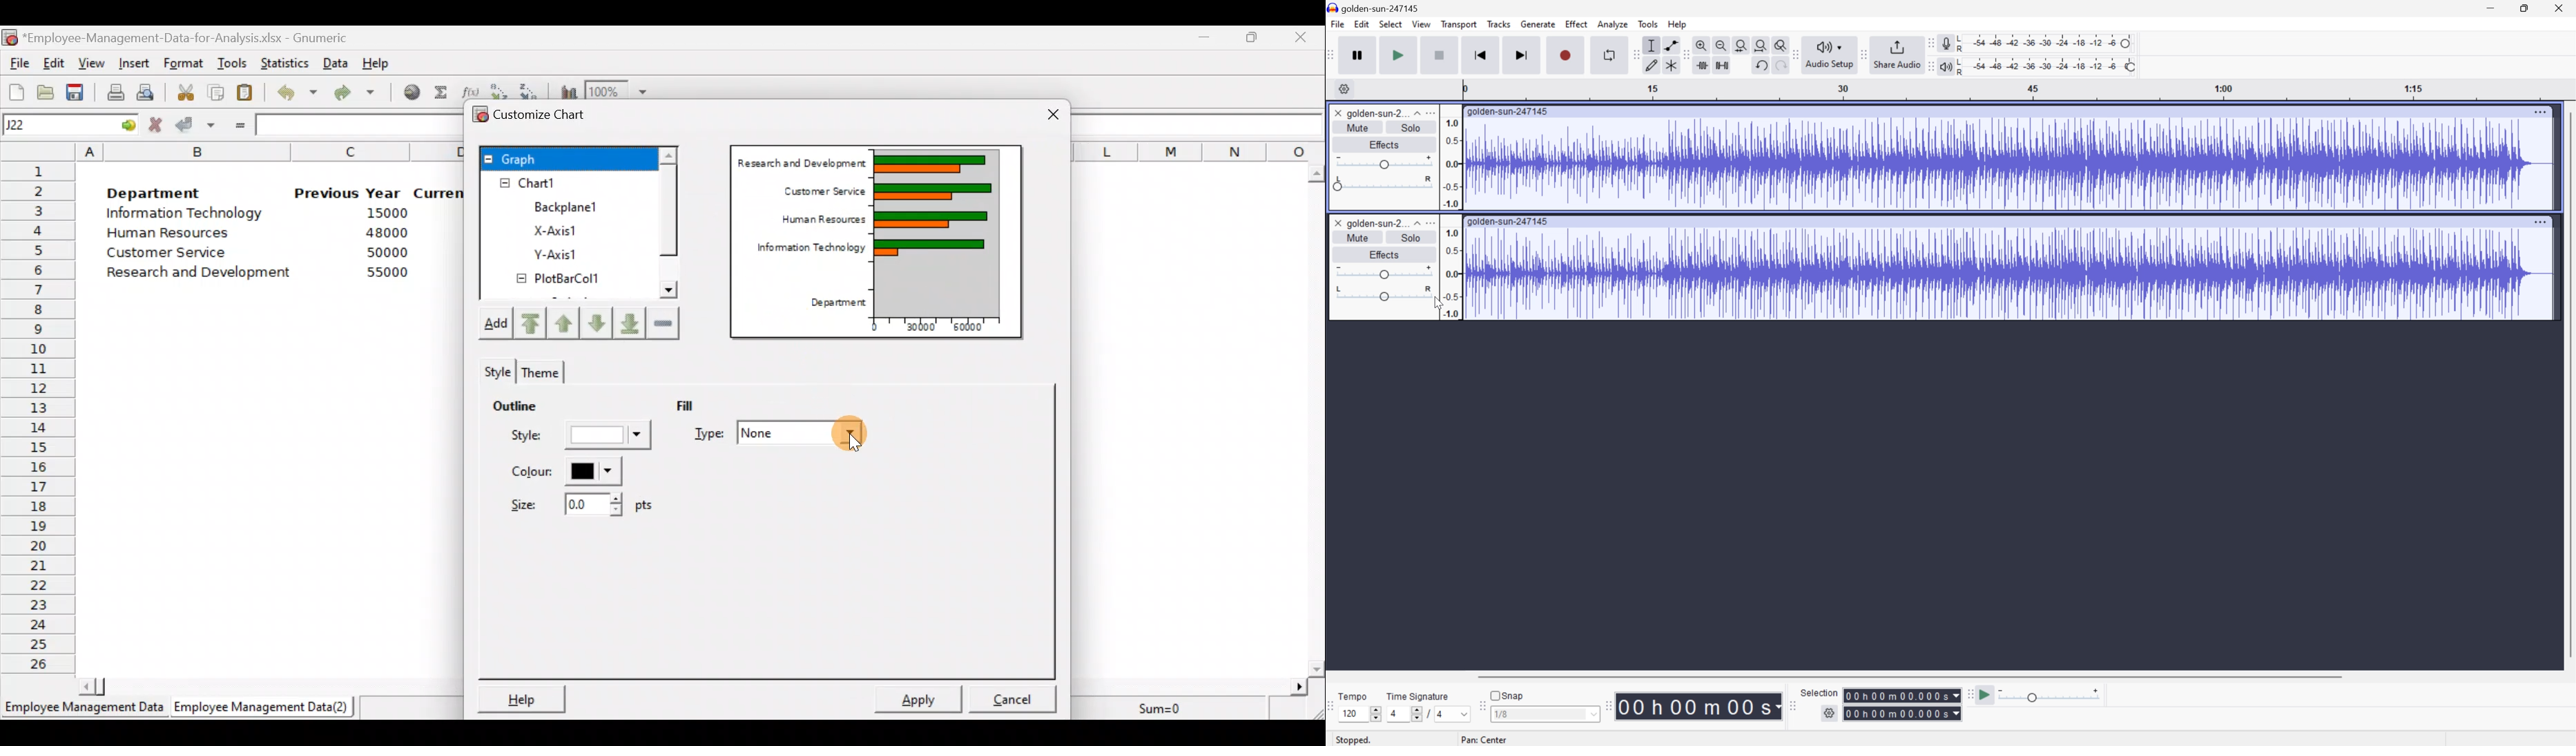 This screenshot has width=2576, height=756. Describe the element at coordinates (1431, 225) in the screenshot. I see `More` at that location.